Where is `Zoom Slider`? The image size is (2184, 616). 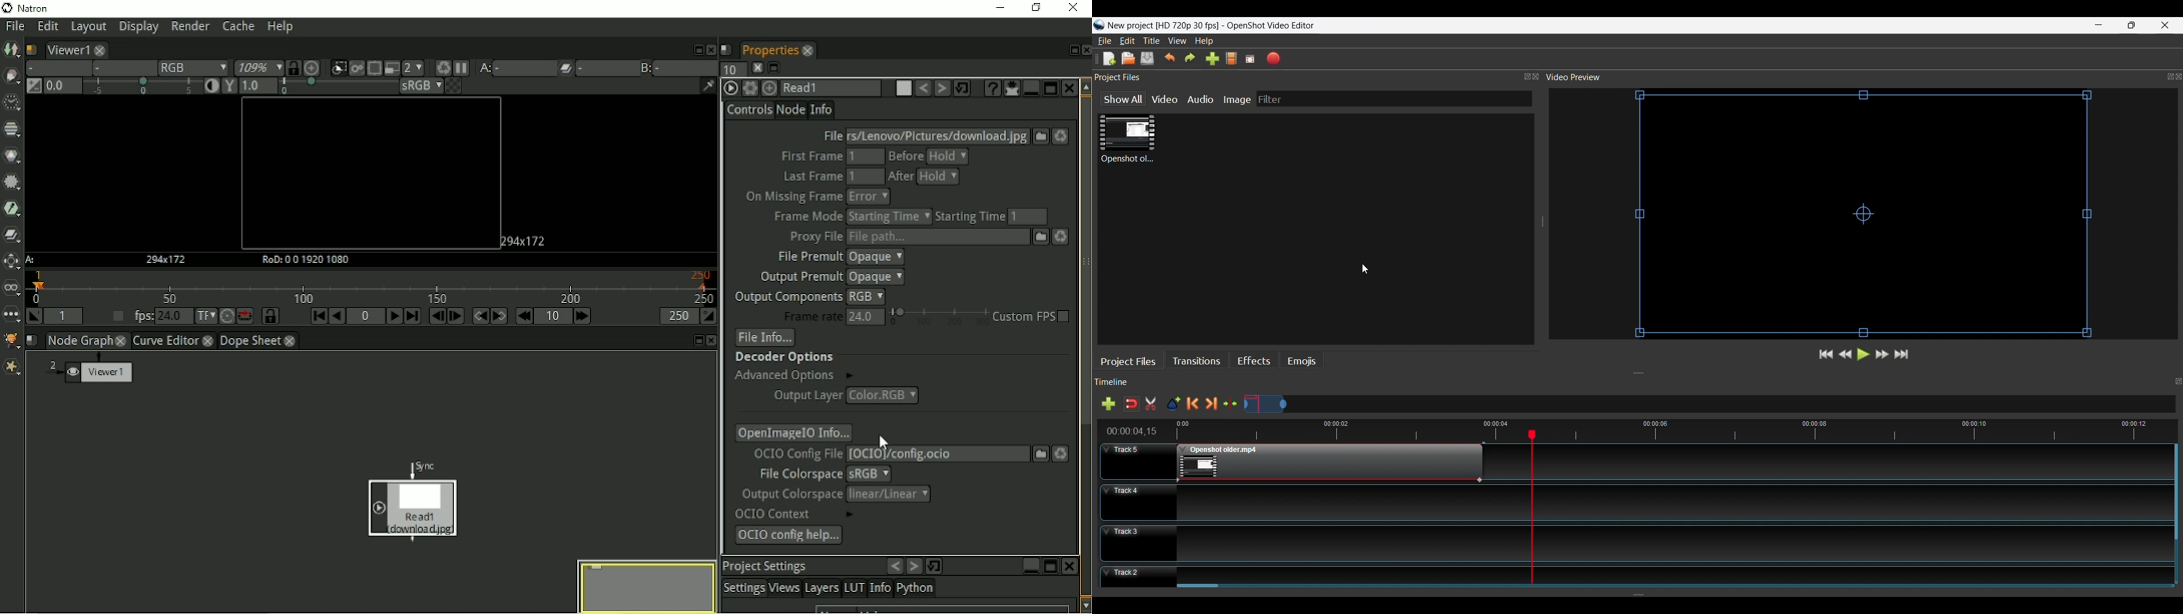 Zoom Slider is located at coordinates (1711, 405).